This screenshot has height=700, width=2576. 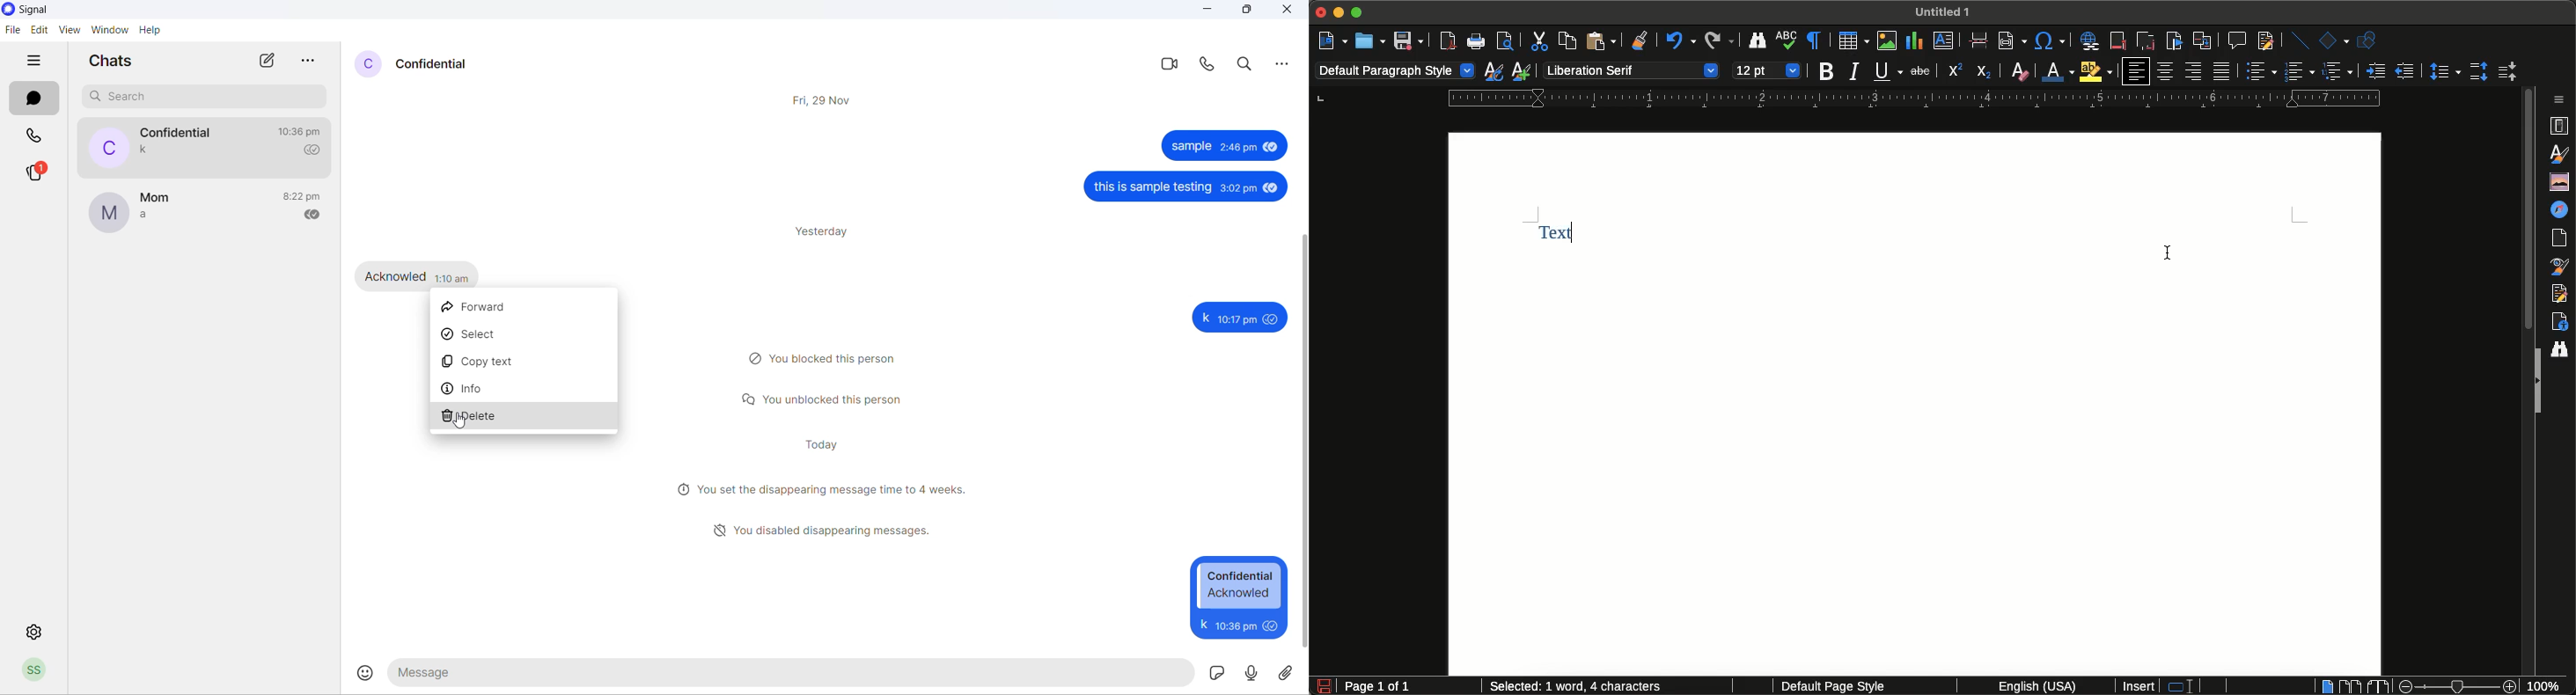 What do you see at coordinates (2297, 40) in the screenshot?
I see `Insert line` at bounding box center [2297, 40].